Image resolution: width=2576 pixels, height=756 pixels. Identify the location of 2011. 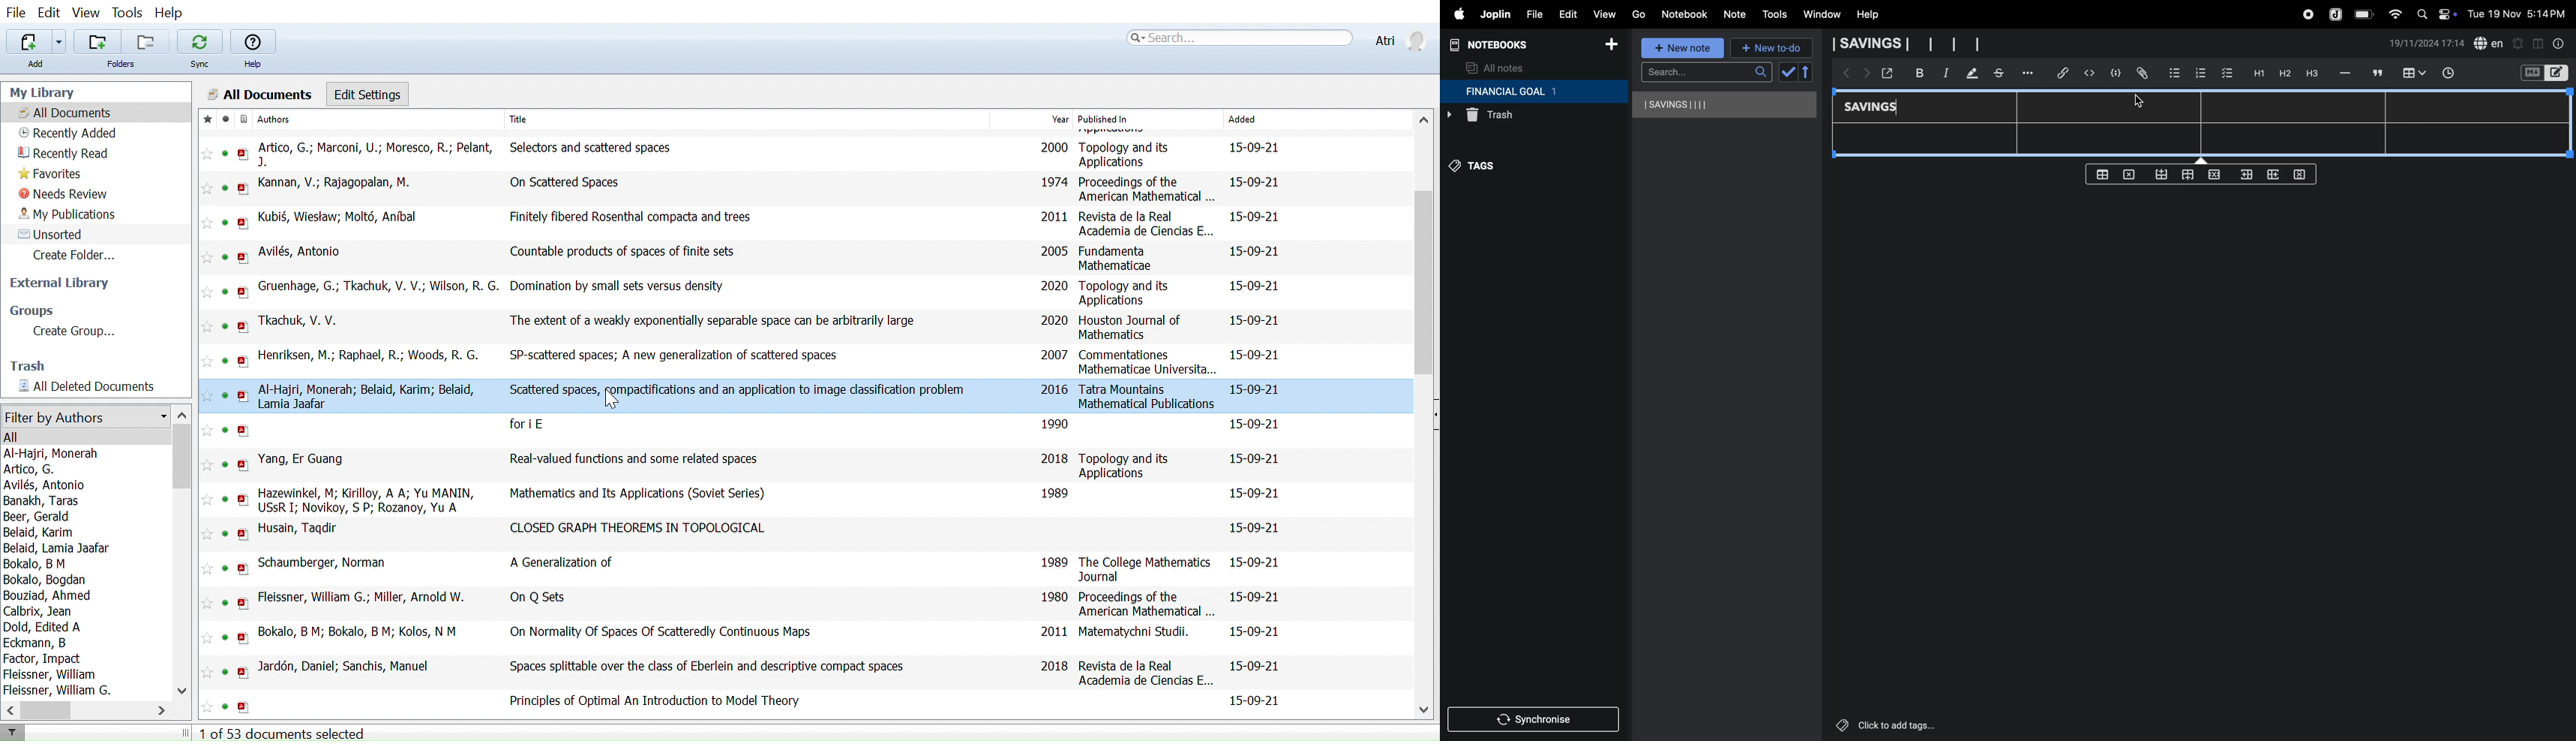
(1052, 218).